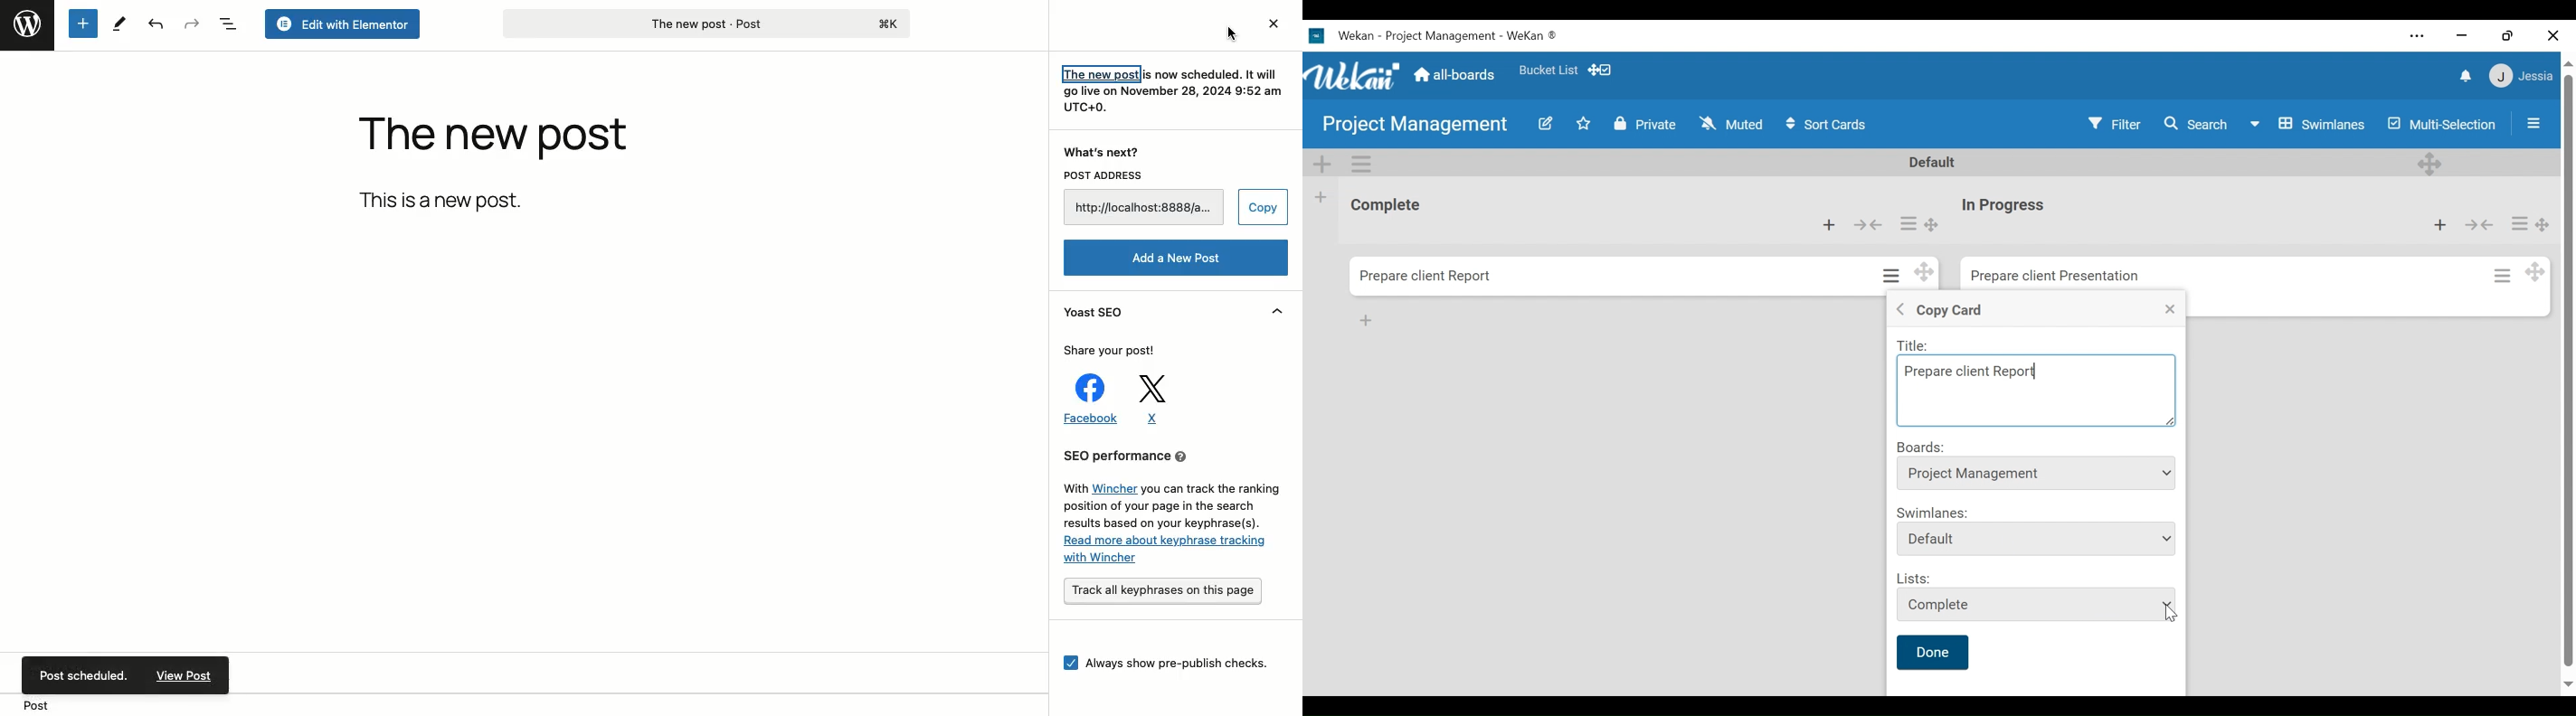 The width and height of the screenshot is (2576, 728). Describe the element at coordinates (1094, 311) in the screenshot. I see `Yoast SEO` at that location.